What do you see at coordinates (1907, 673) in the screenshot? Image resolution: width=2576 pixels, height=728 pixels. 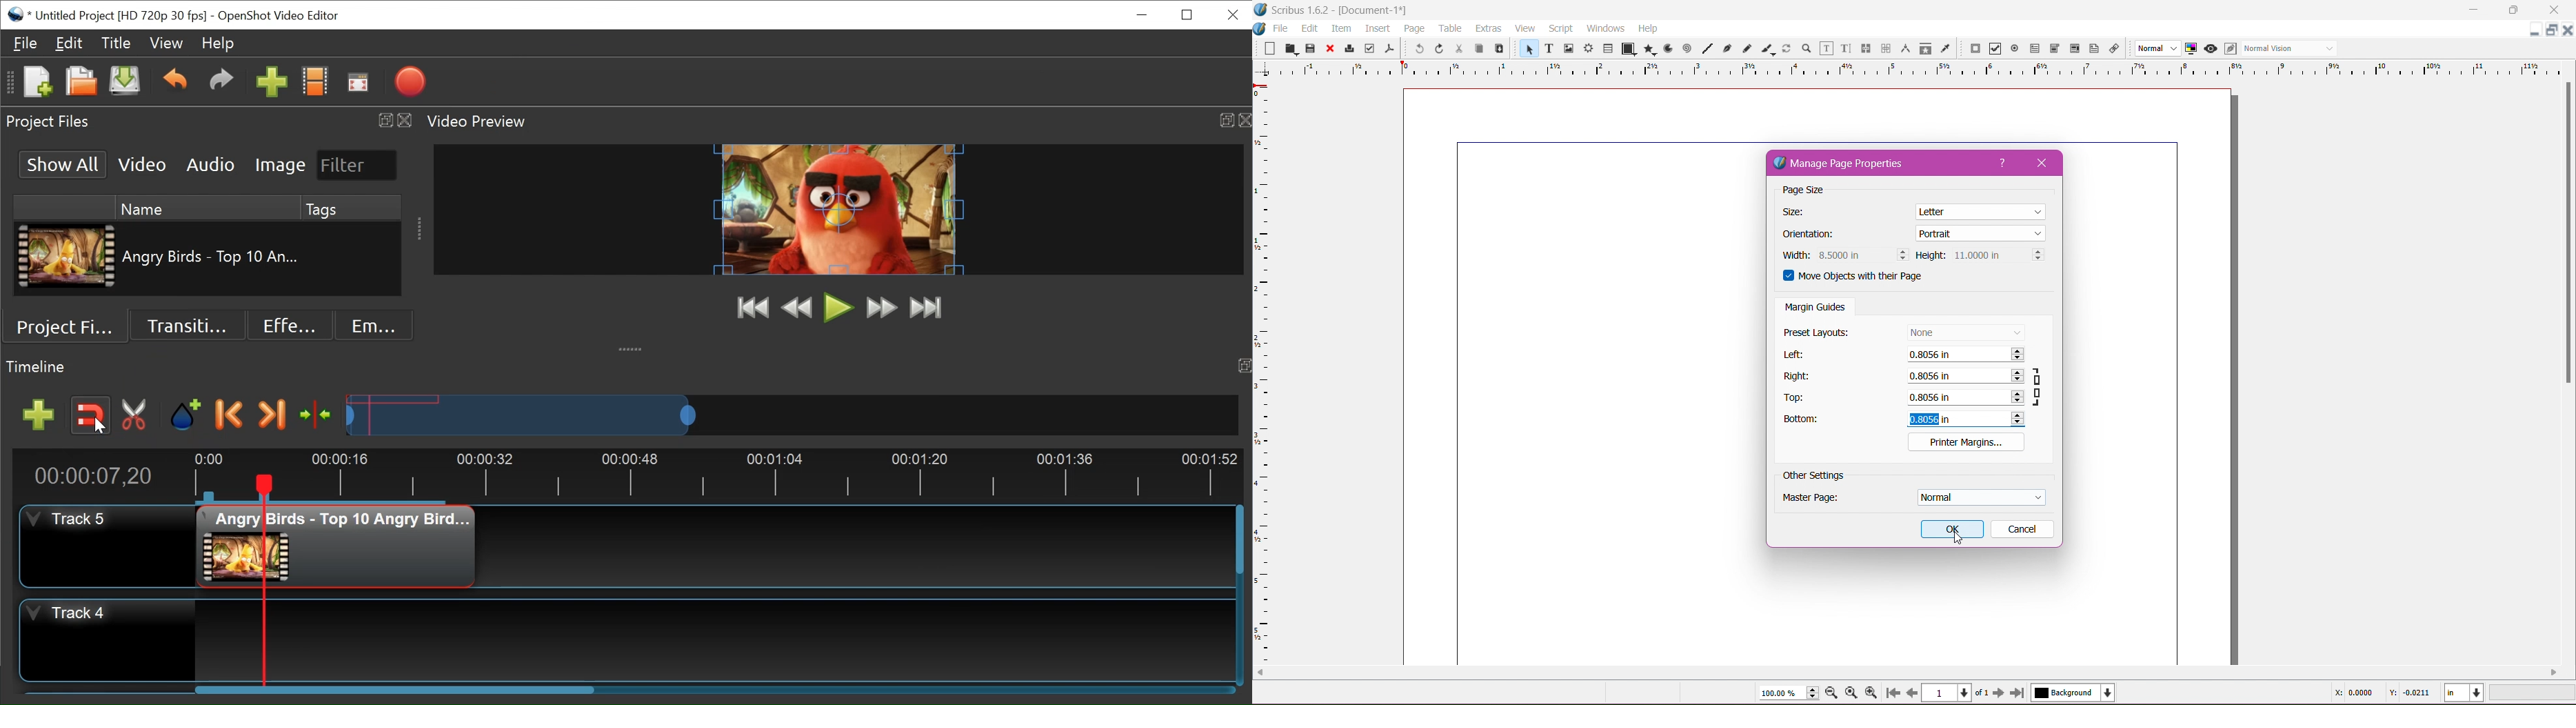 I see `Horizontal Scroll Bar` at bounding box center [1907, 673].